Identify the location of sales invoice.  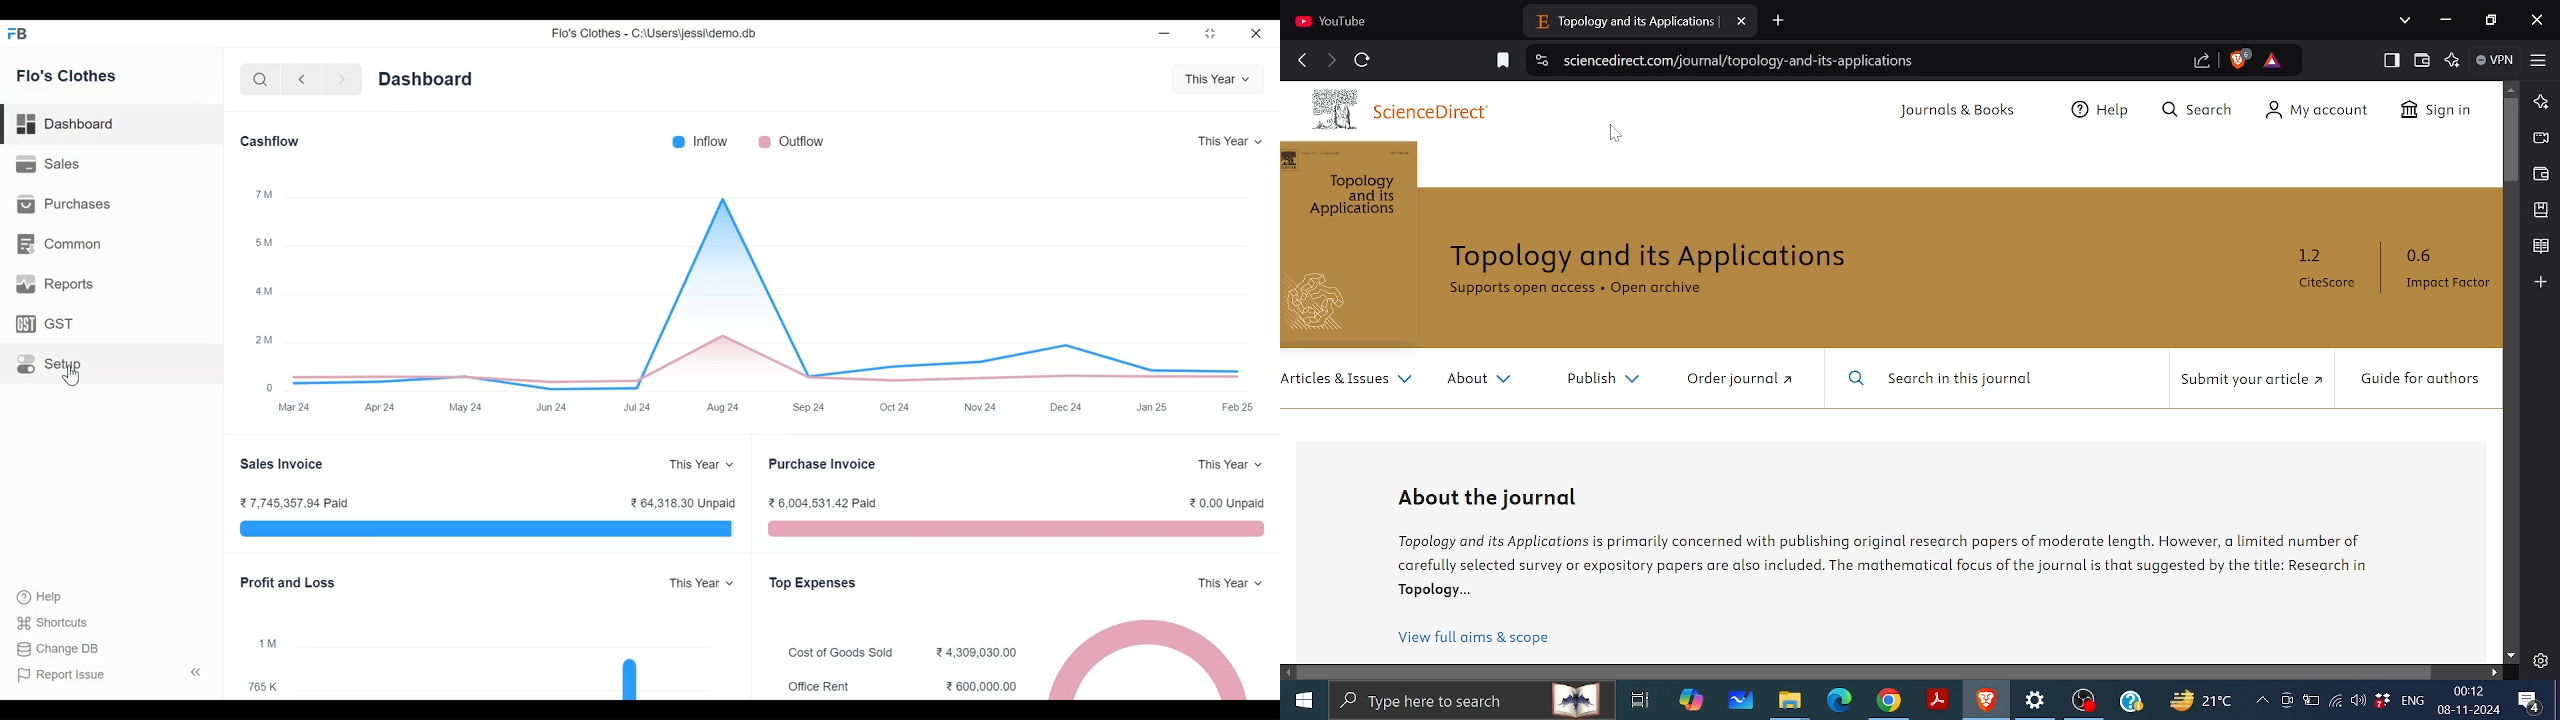
(283, 465).